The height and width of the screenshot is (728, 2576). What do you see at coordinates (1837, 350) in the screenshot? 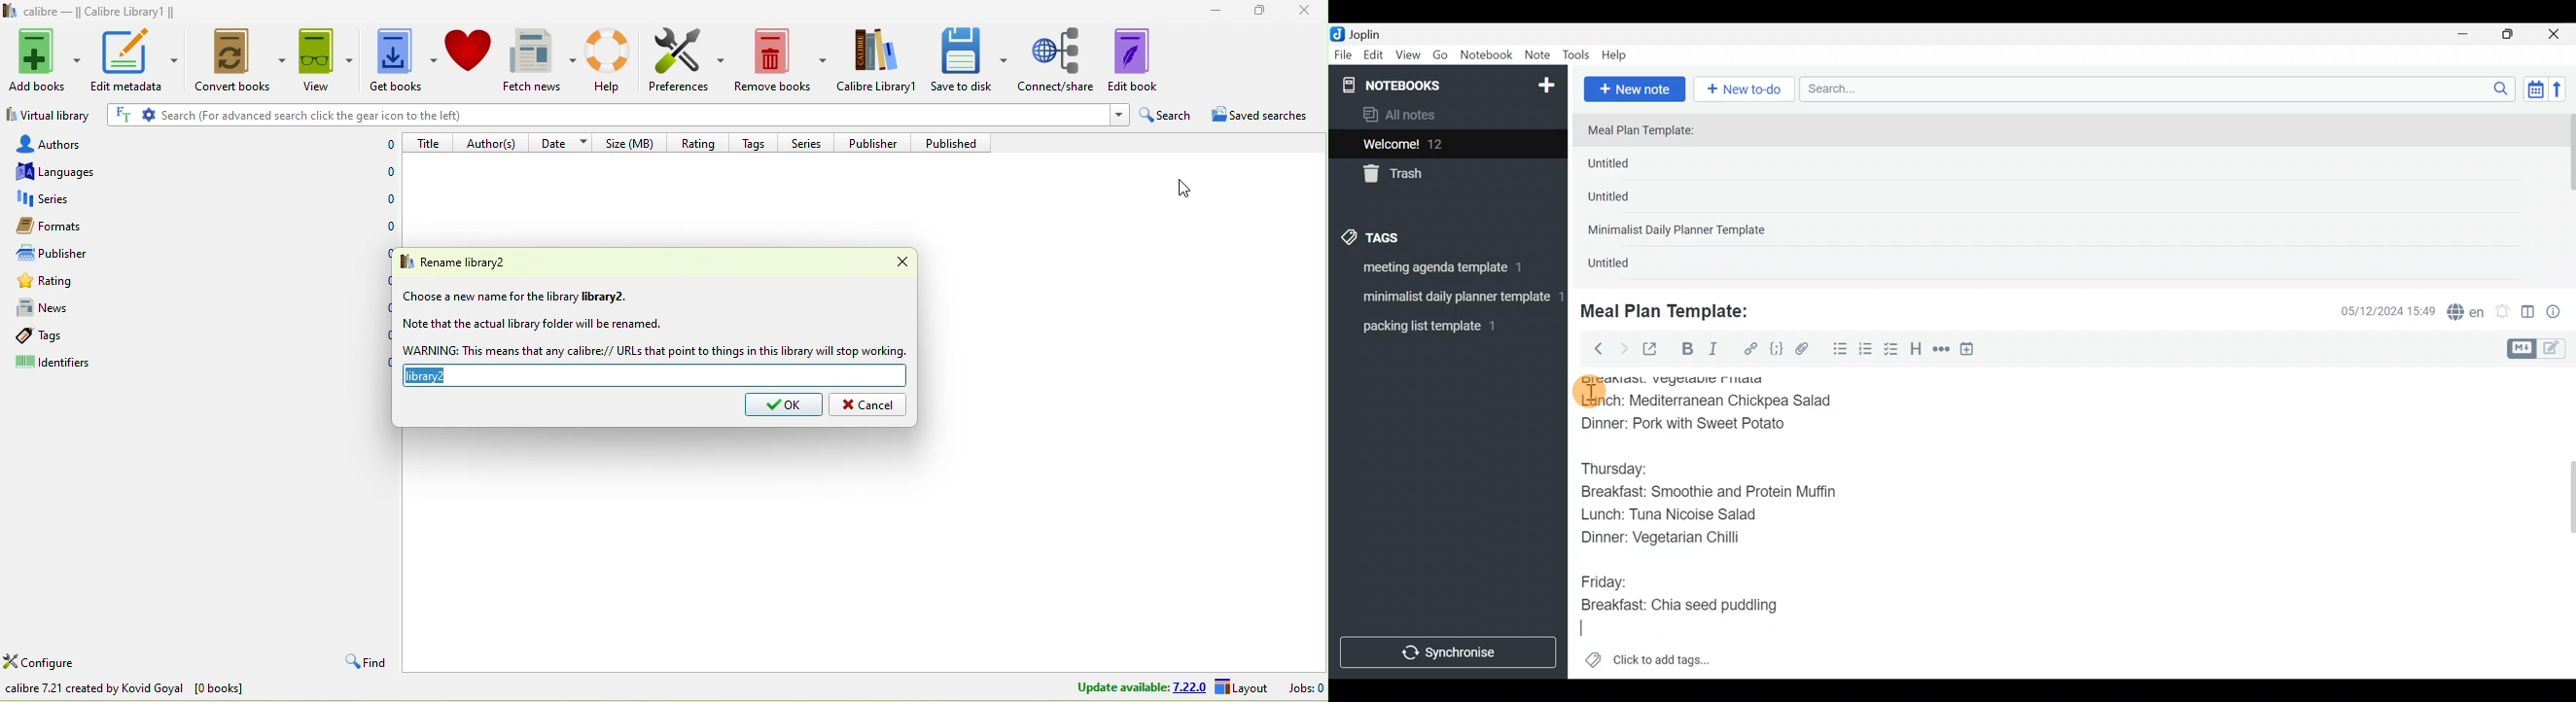
I see `Bulleted list` at bounding box center [1837, 350].